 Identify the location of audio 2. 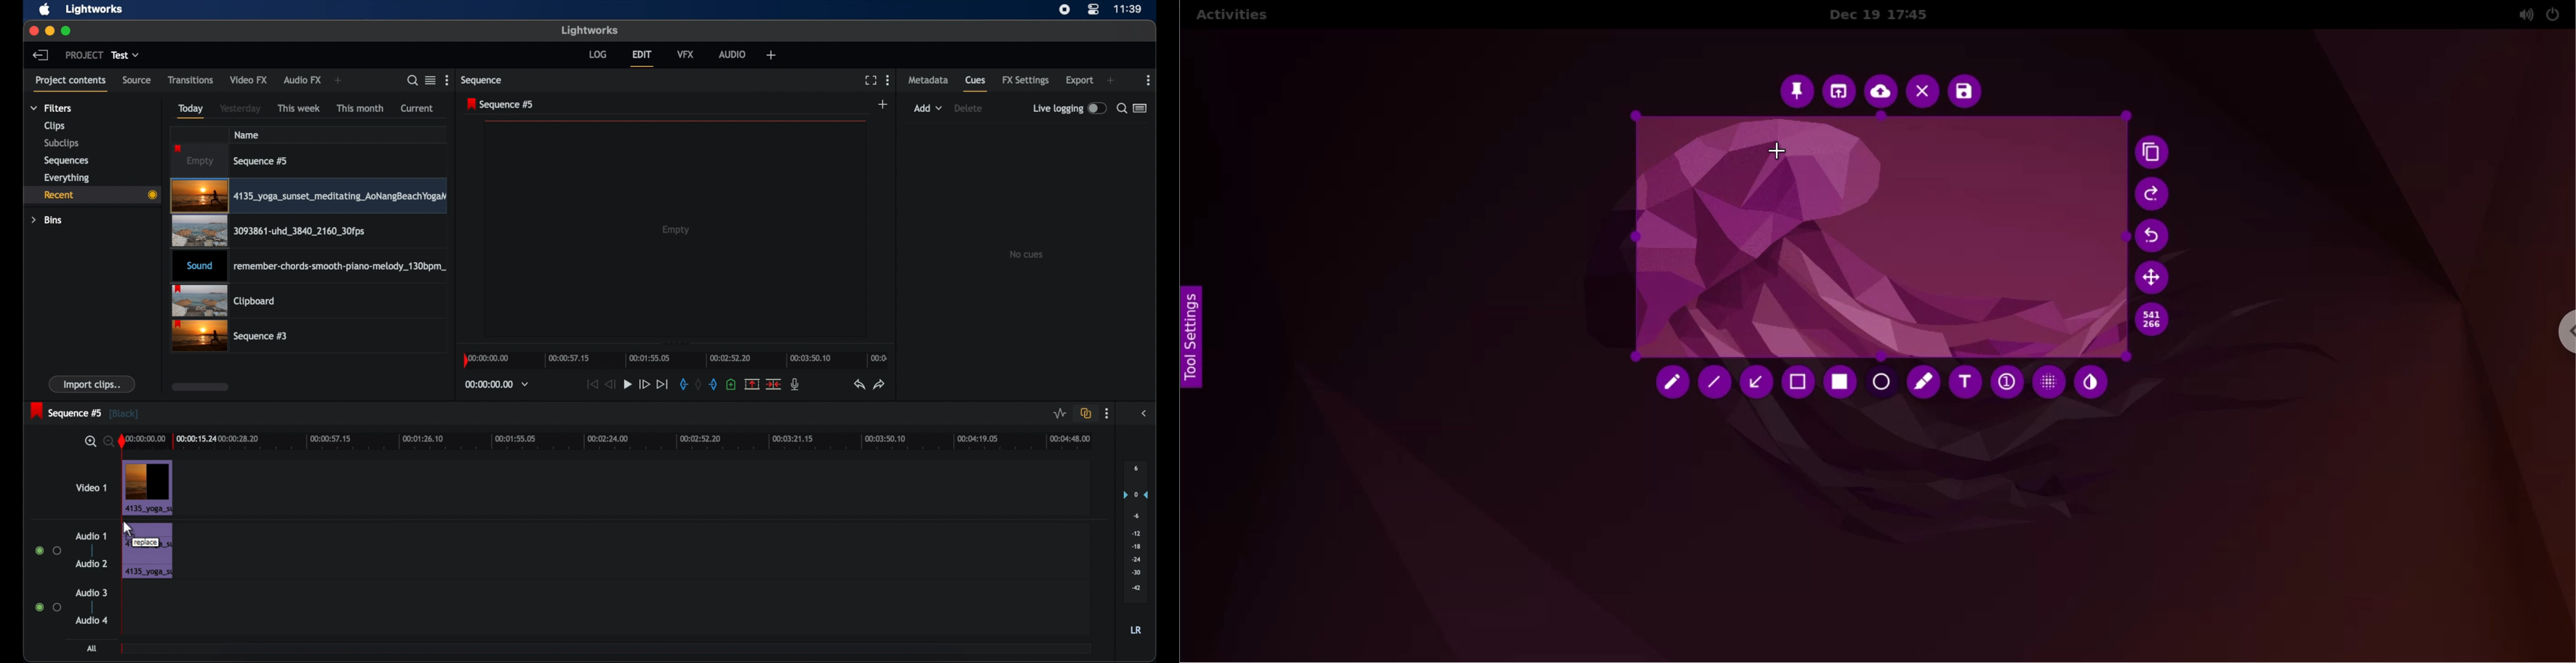
(93, 564).